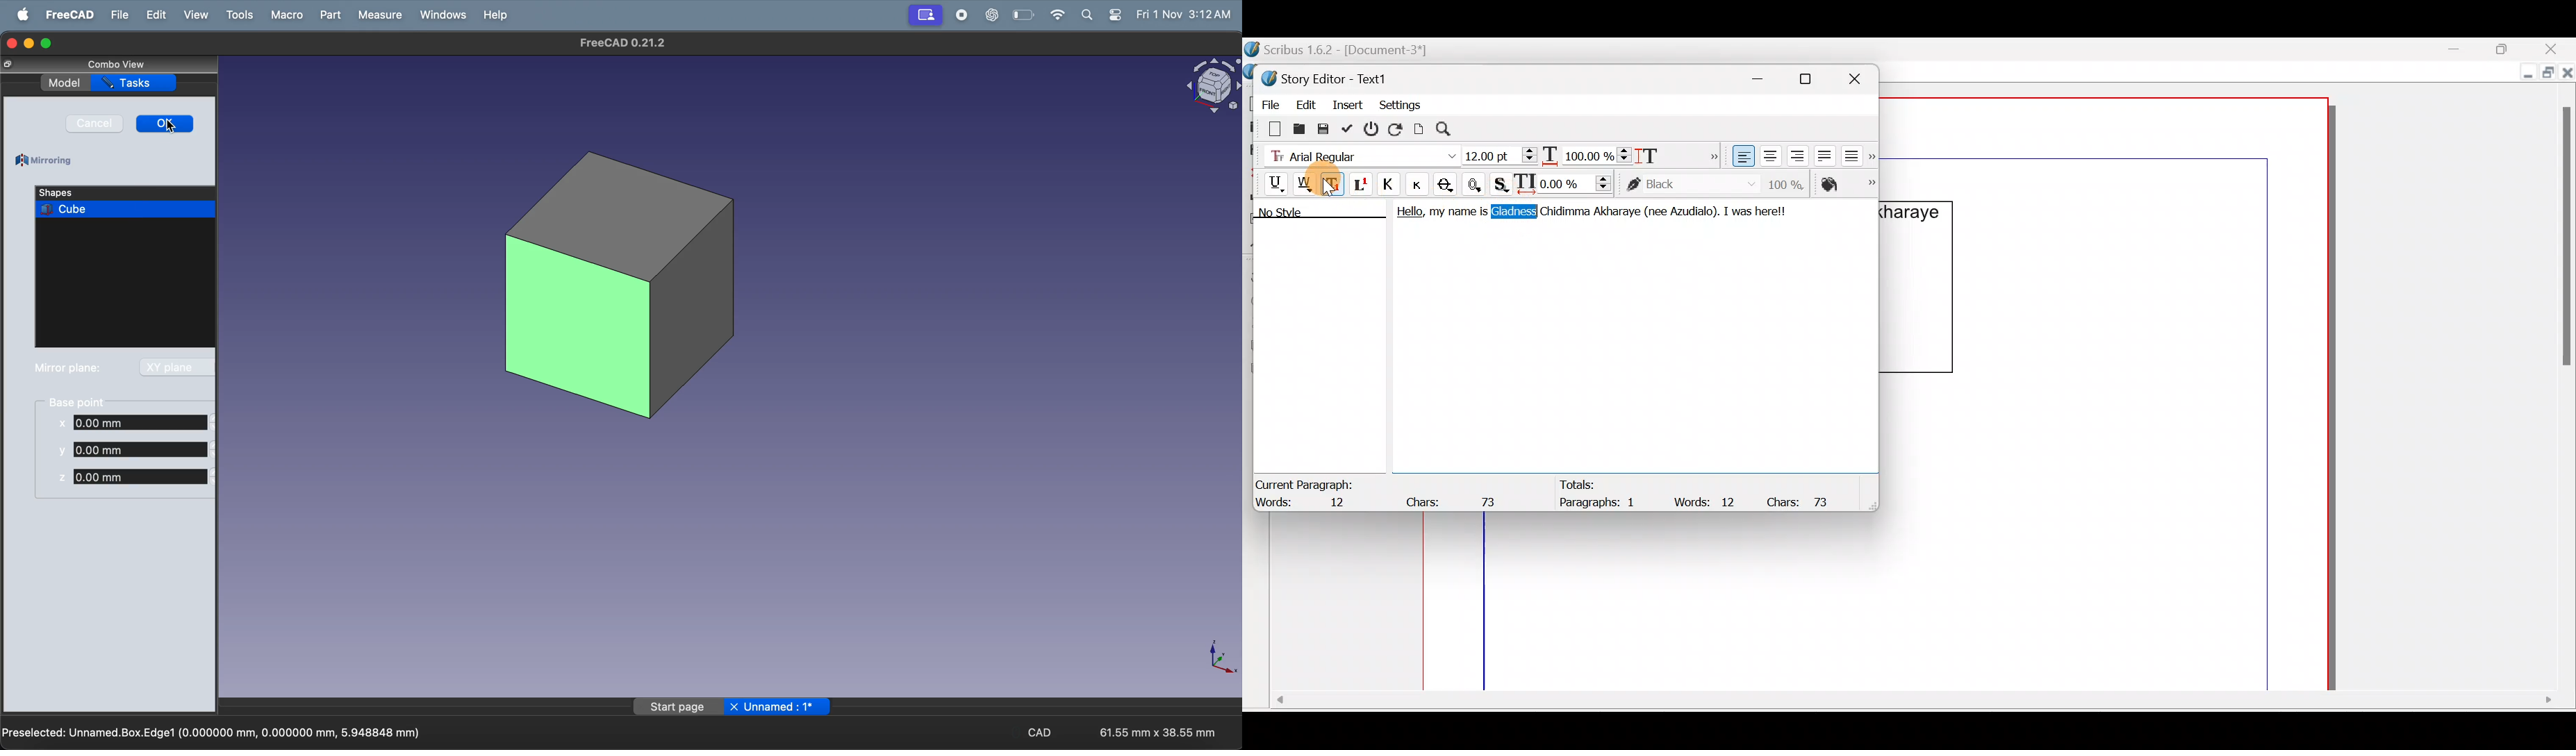 The image size is (2576, 756). I want to click on Current Paragraph:, so click(1306, 483).